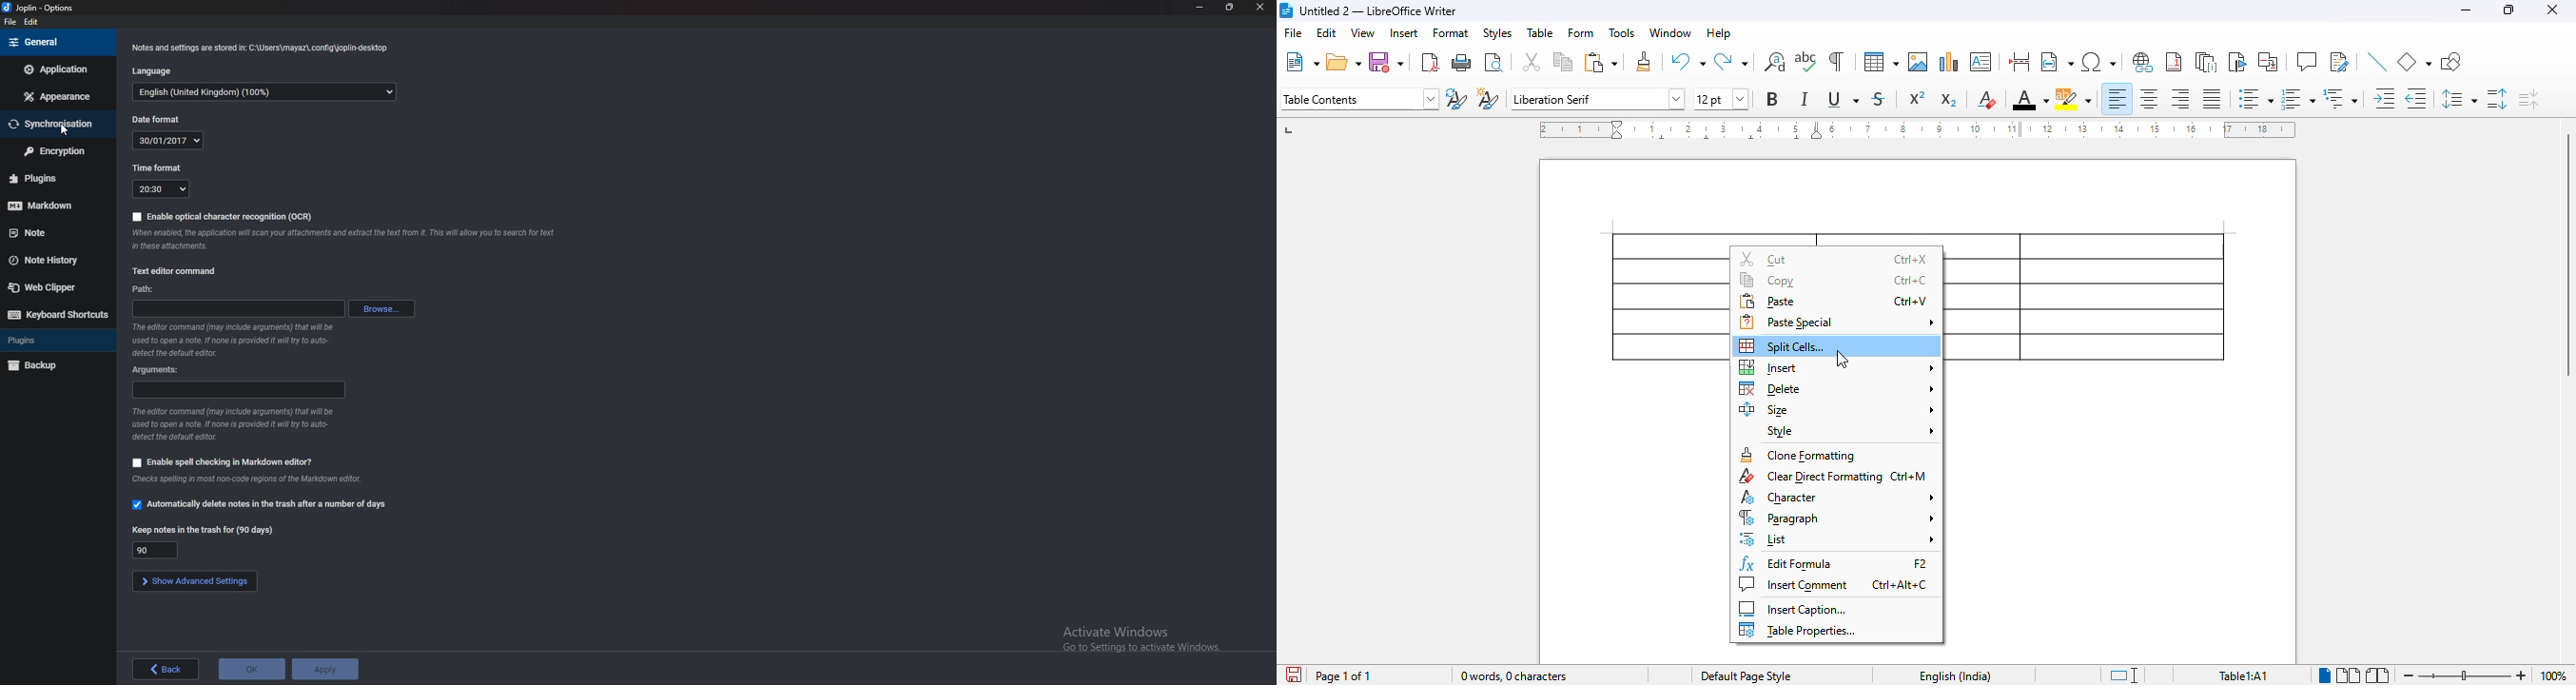 The width and height of the screenshot is (2576, 700). What do you see at coordinates (1799, 630) in the screenshot?
I see `table properties` at bounding box center [1799, 630].